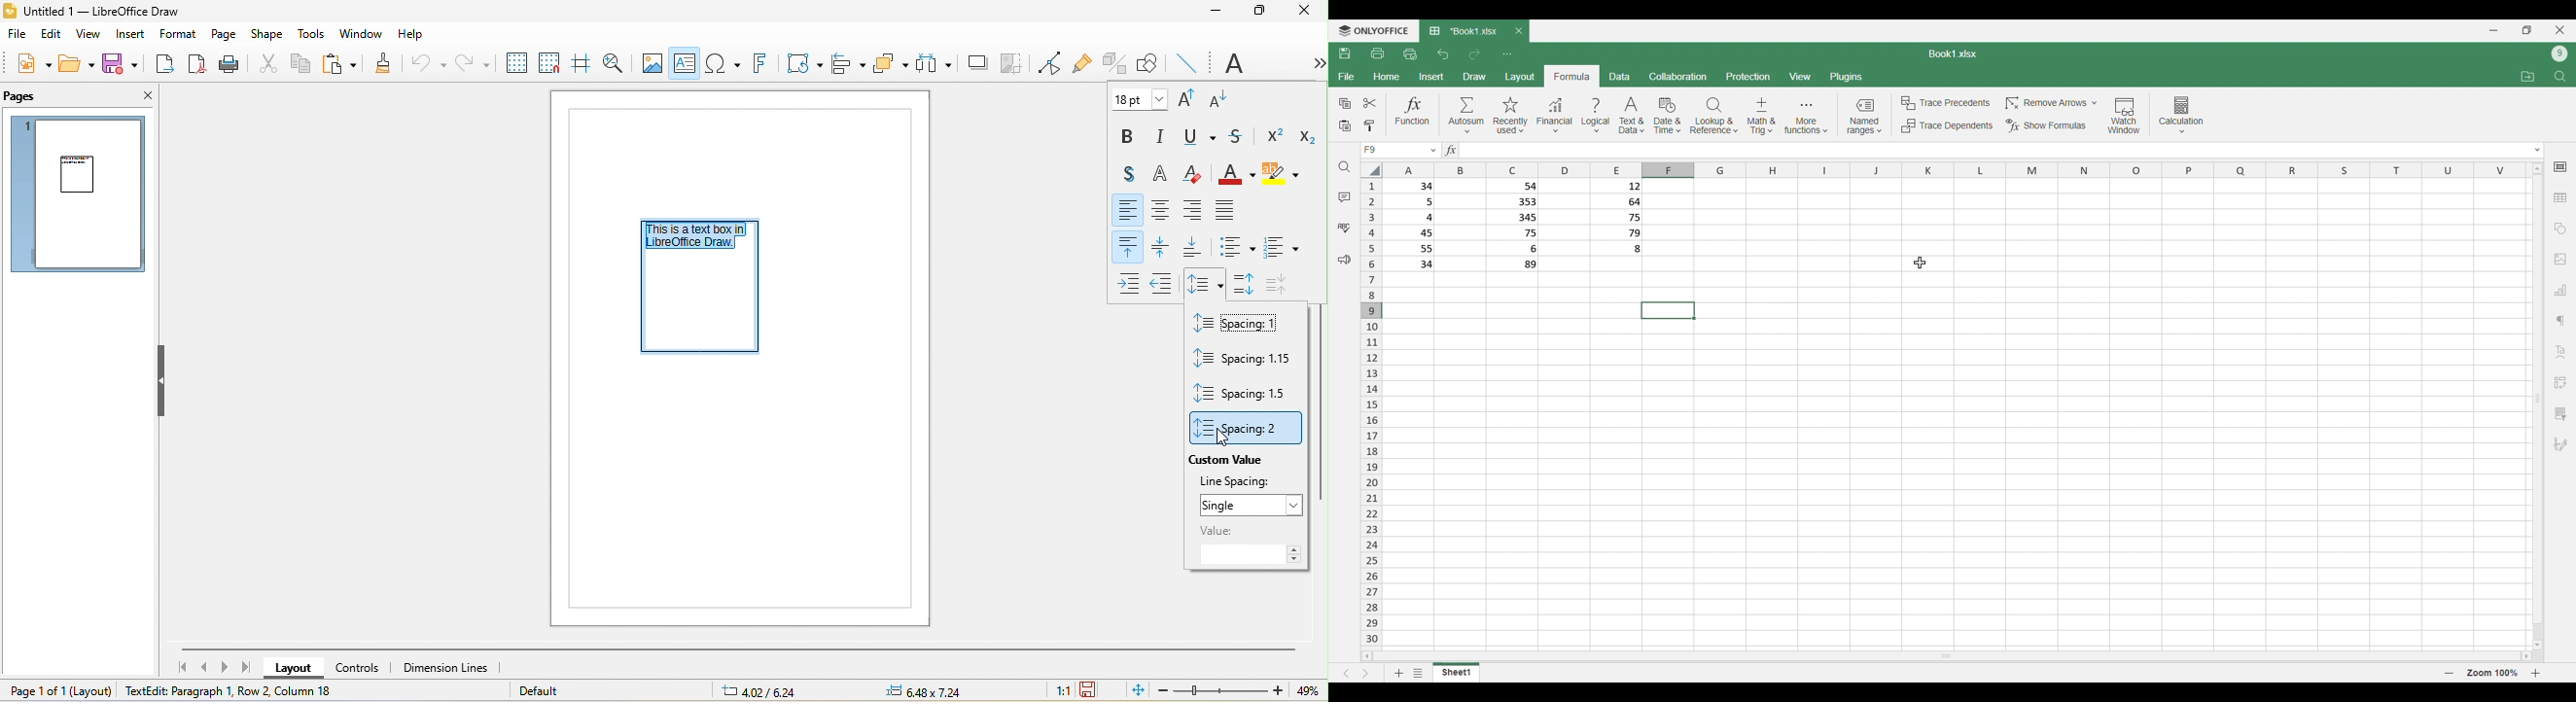 The image size is (2576, 728). What do you see at coordinates (1164, 246) in the screenshot?
I see `center vertically` at bounding box center [1164, 246].